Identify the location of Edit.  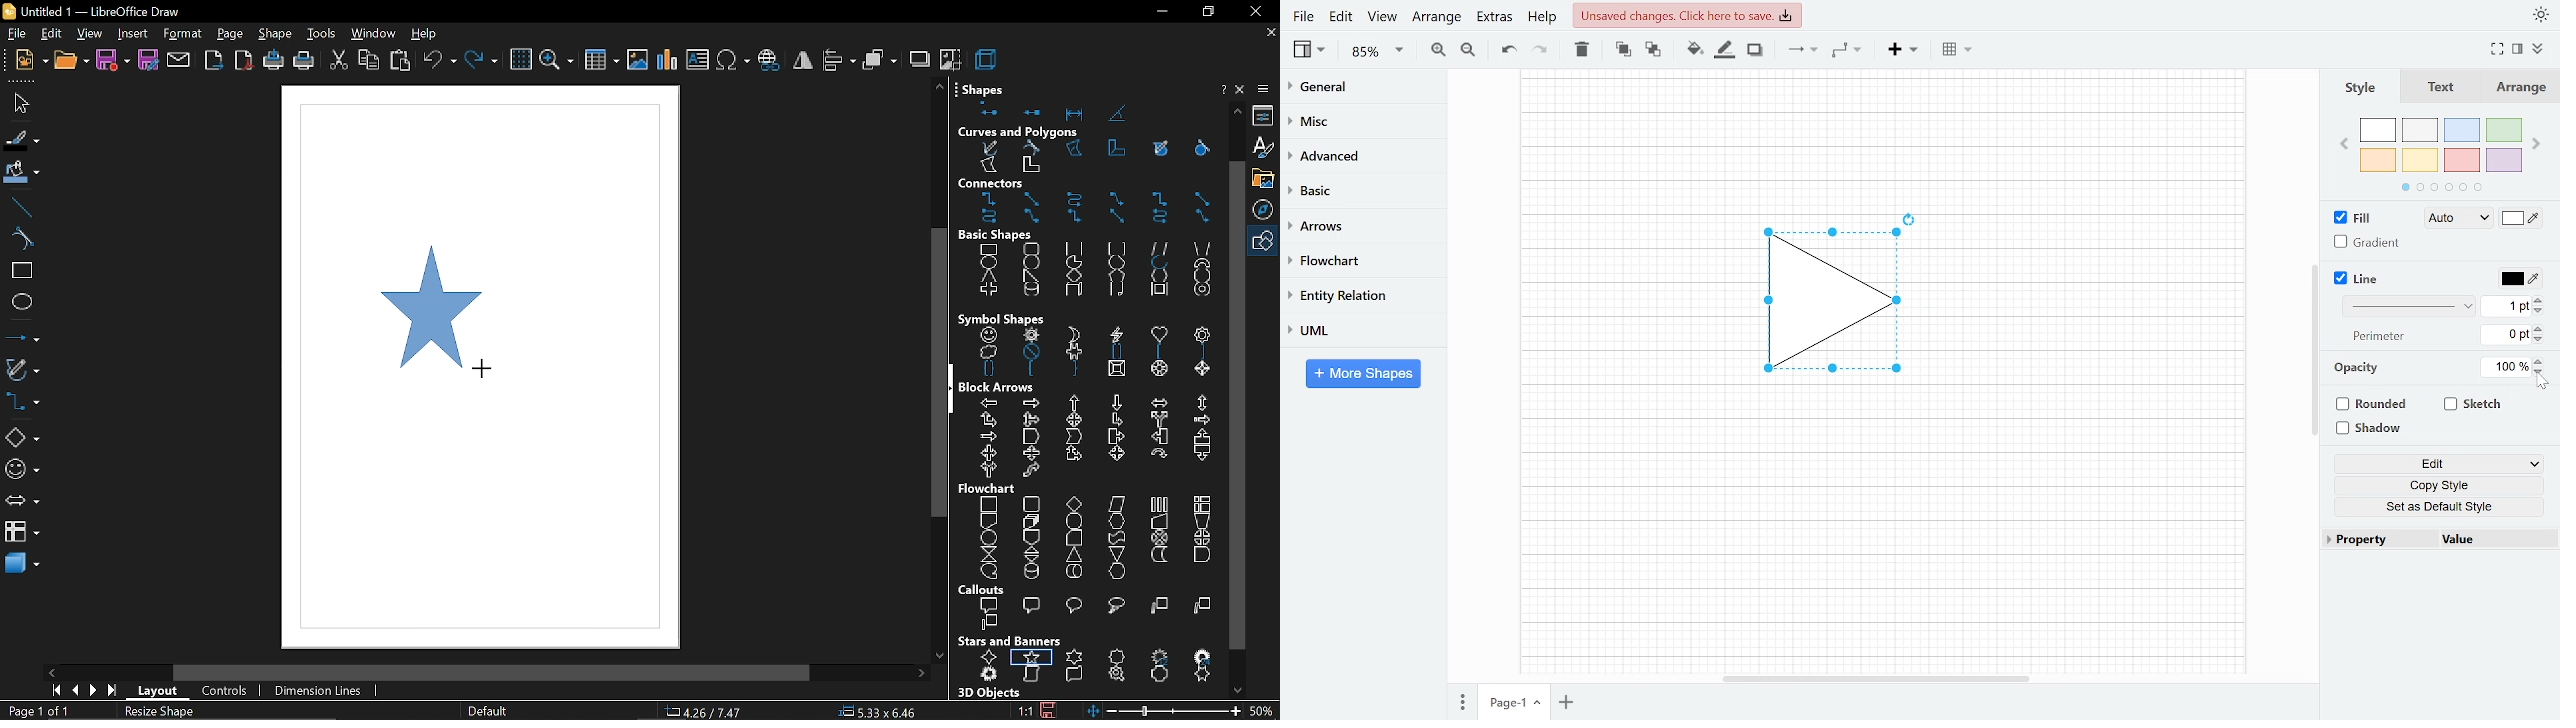
(1342, 16).